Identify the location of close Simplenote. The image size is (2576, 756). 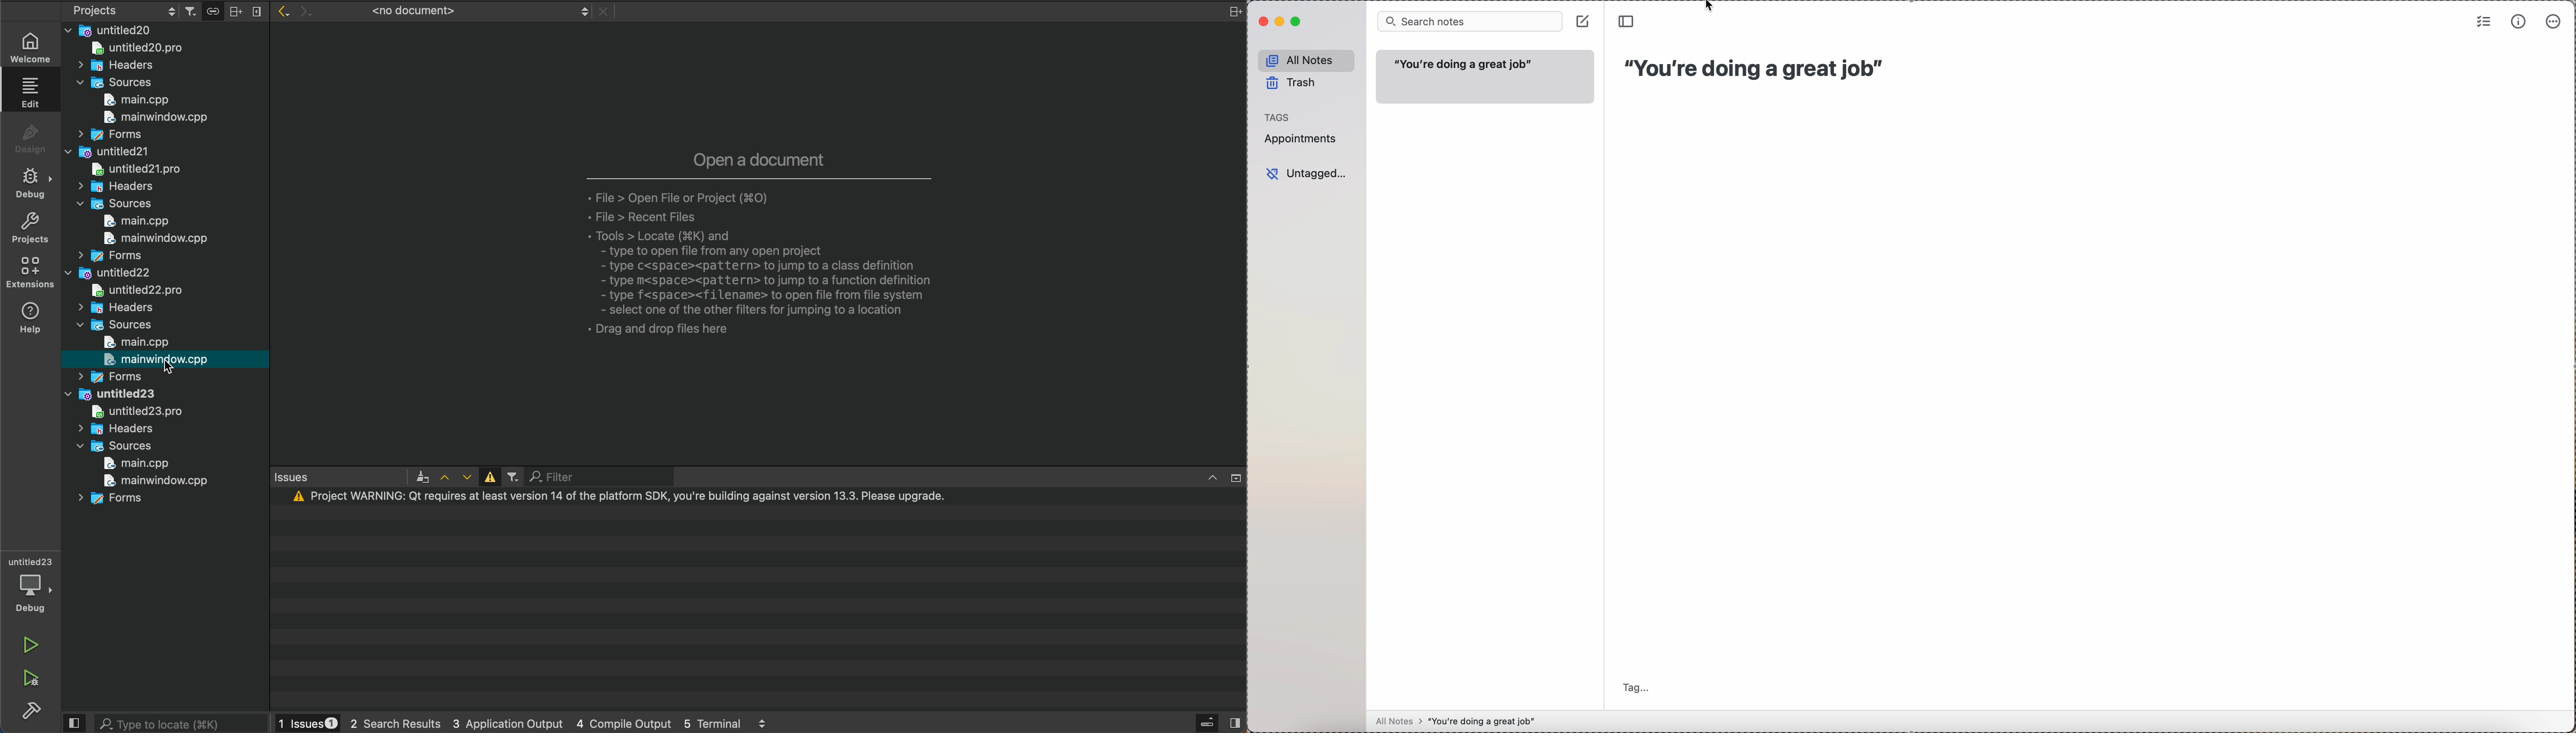
(1262, 21).